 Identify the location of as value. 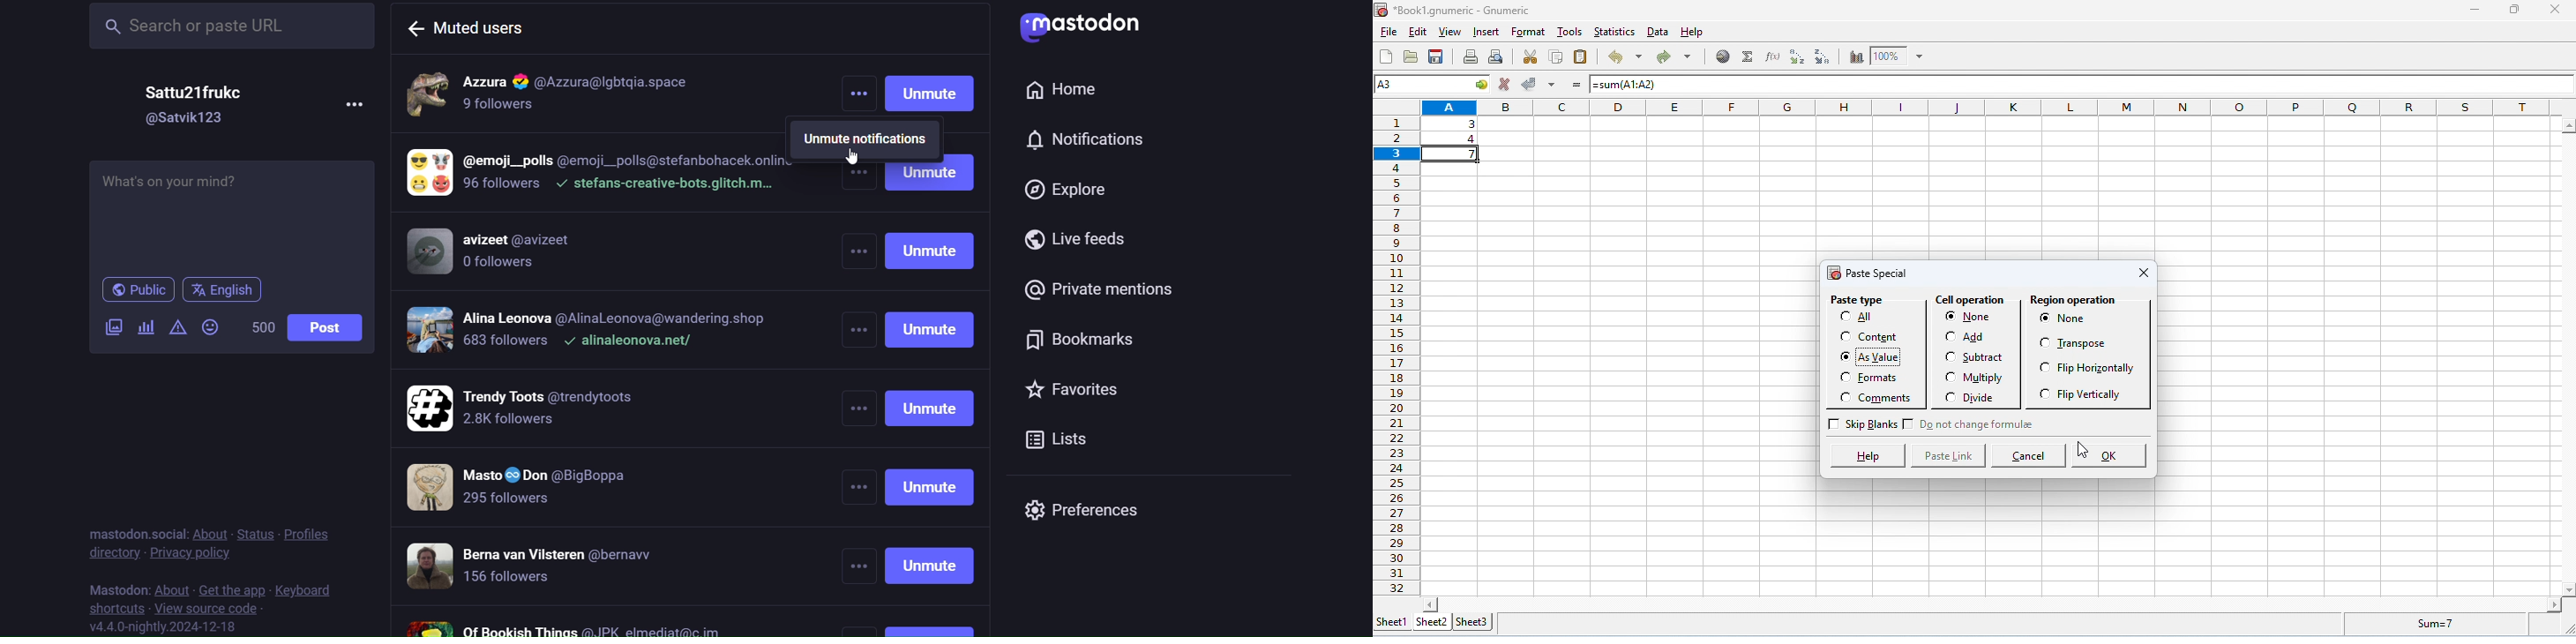
(1882, 356).